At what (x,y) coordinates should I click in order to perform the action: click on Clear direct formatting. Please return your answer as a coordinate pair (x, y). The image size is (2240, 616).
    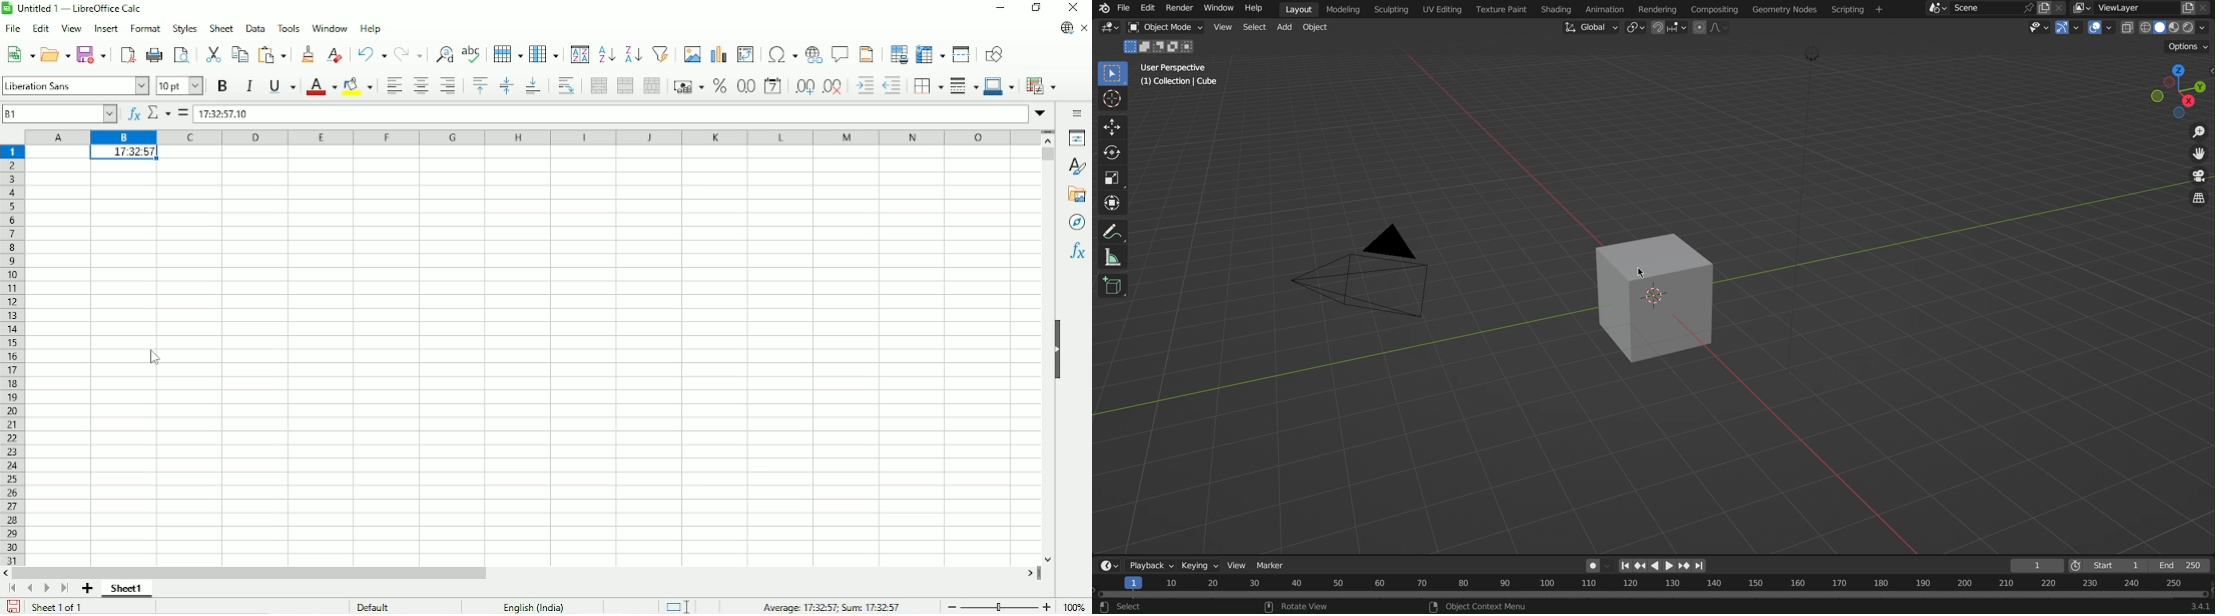
    Looking at the image, I should click on (336, 54).